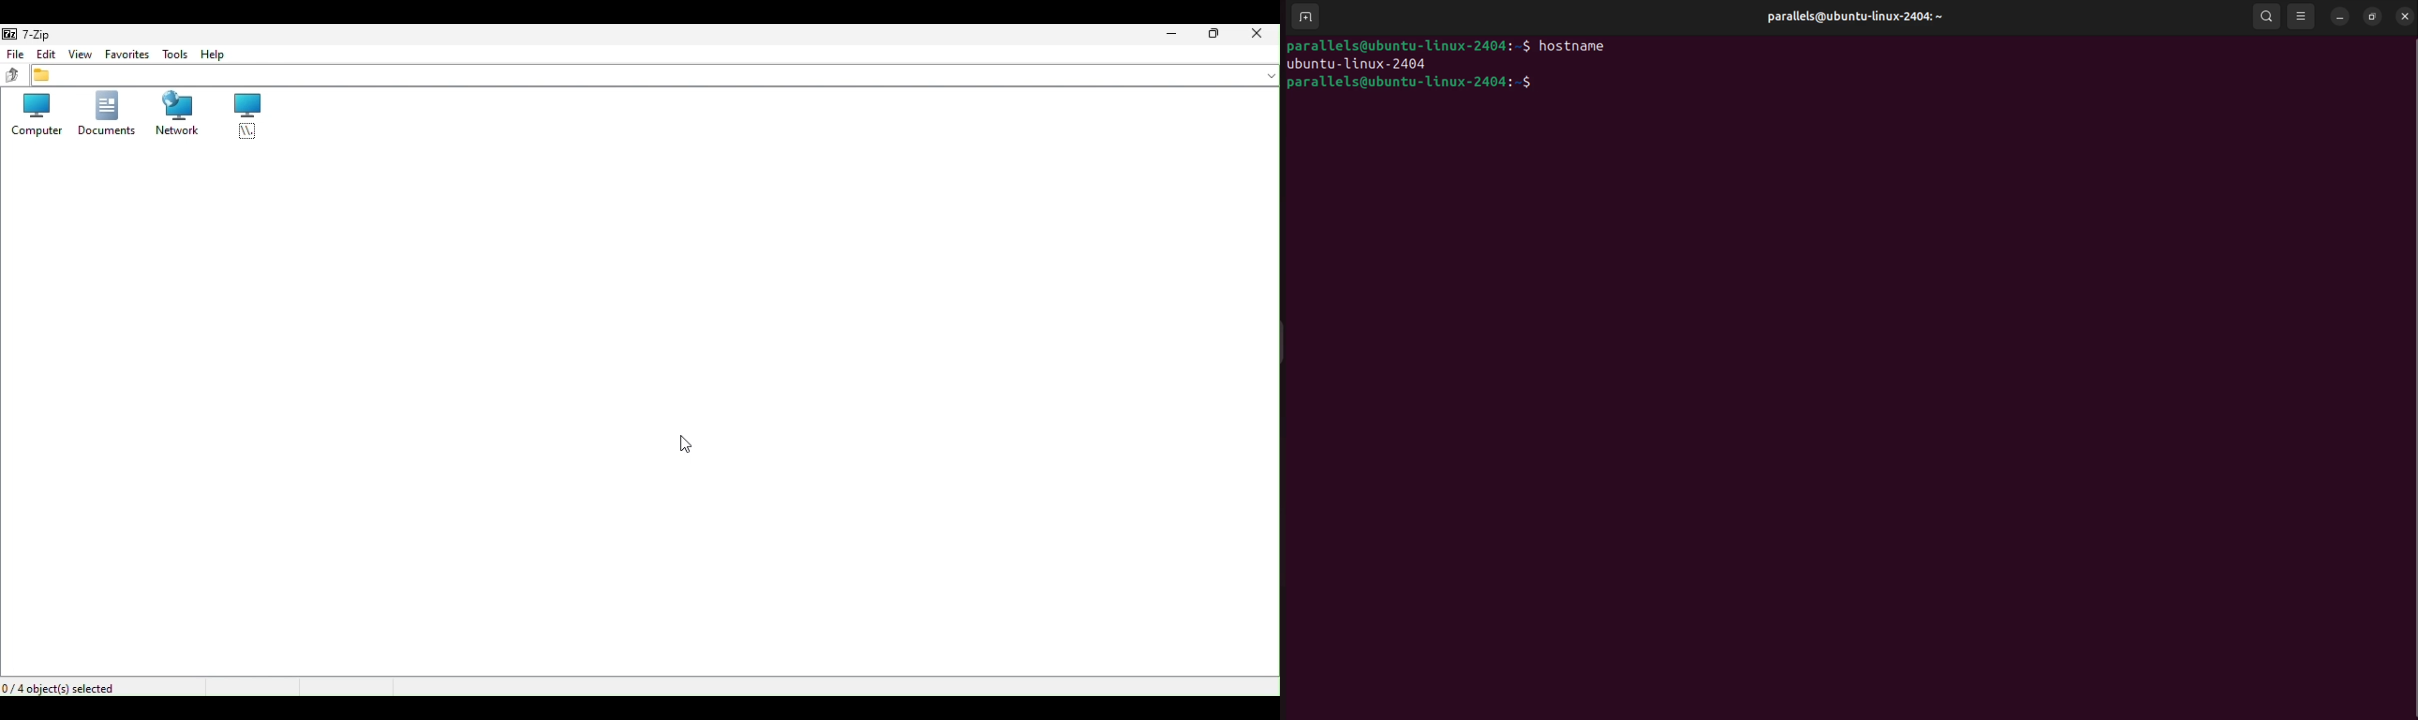 The width and height of the screenshot is (2436, 728). I want to click on Close , so click(1263, 34).